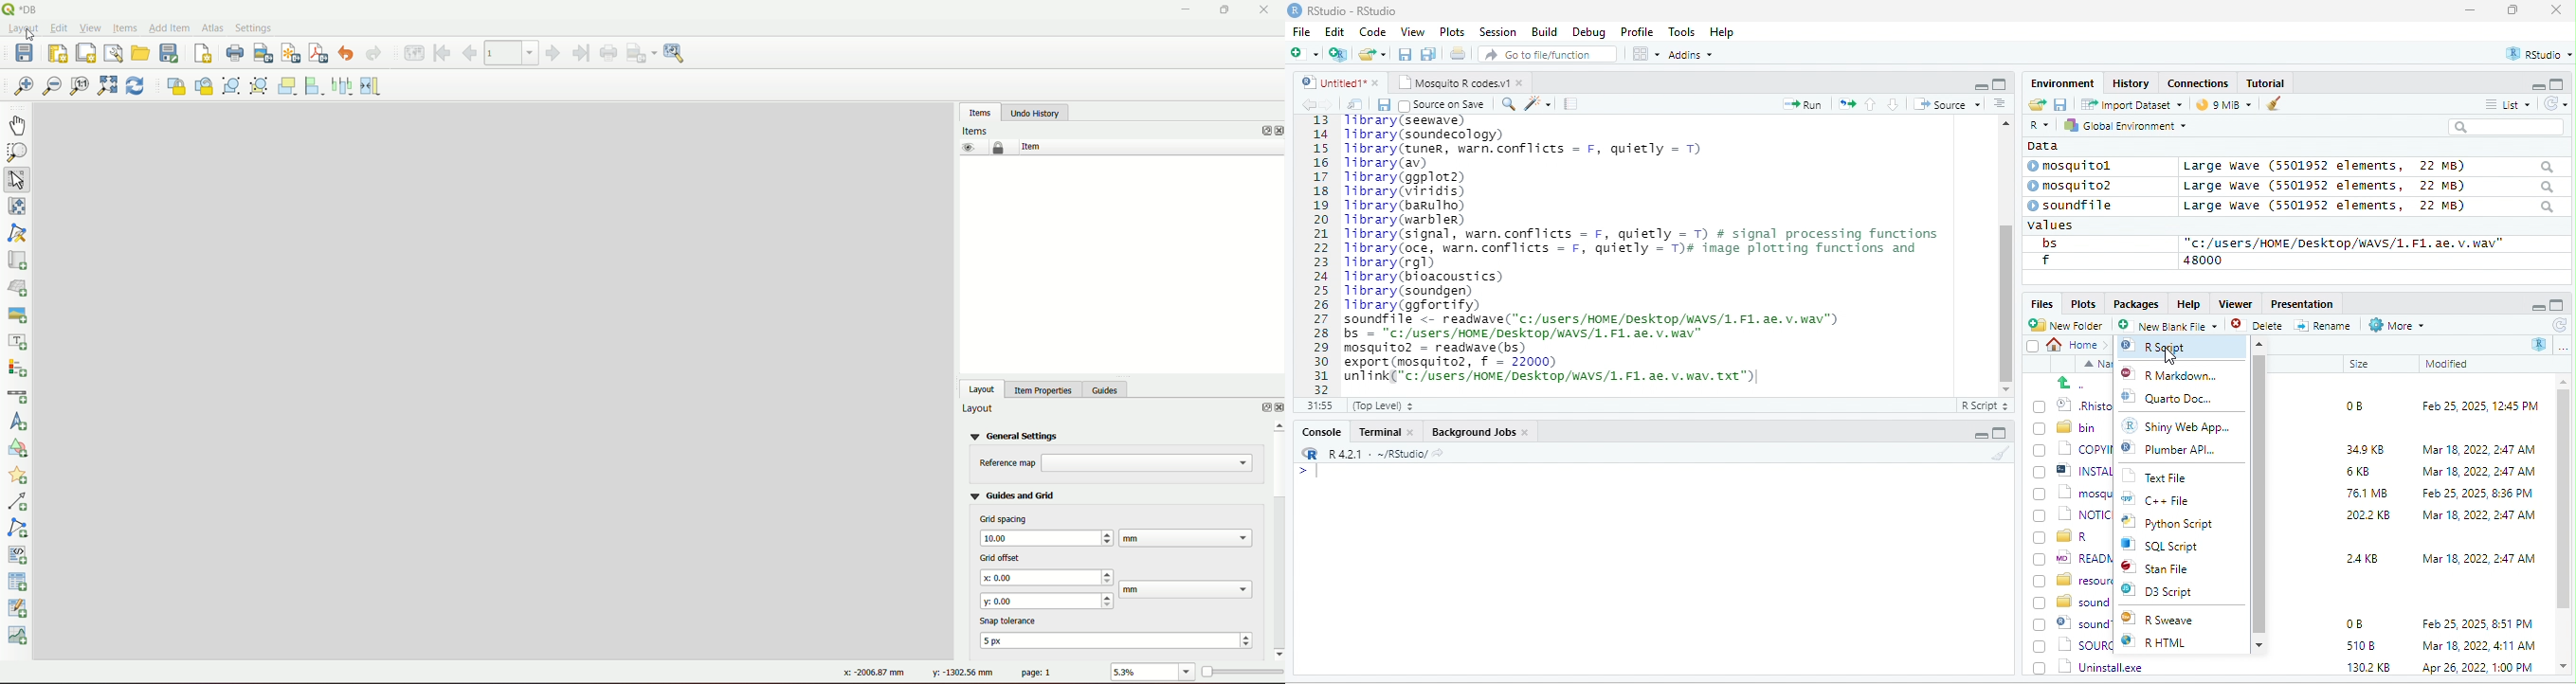  I want to click on back, so click(1312, 105).